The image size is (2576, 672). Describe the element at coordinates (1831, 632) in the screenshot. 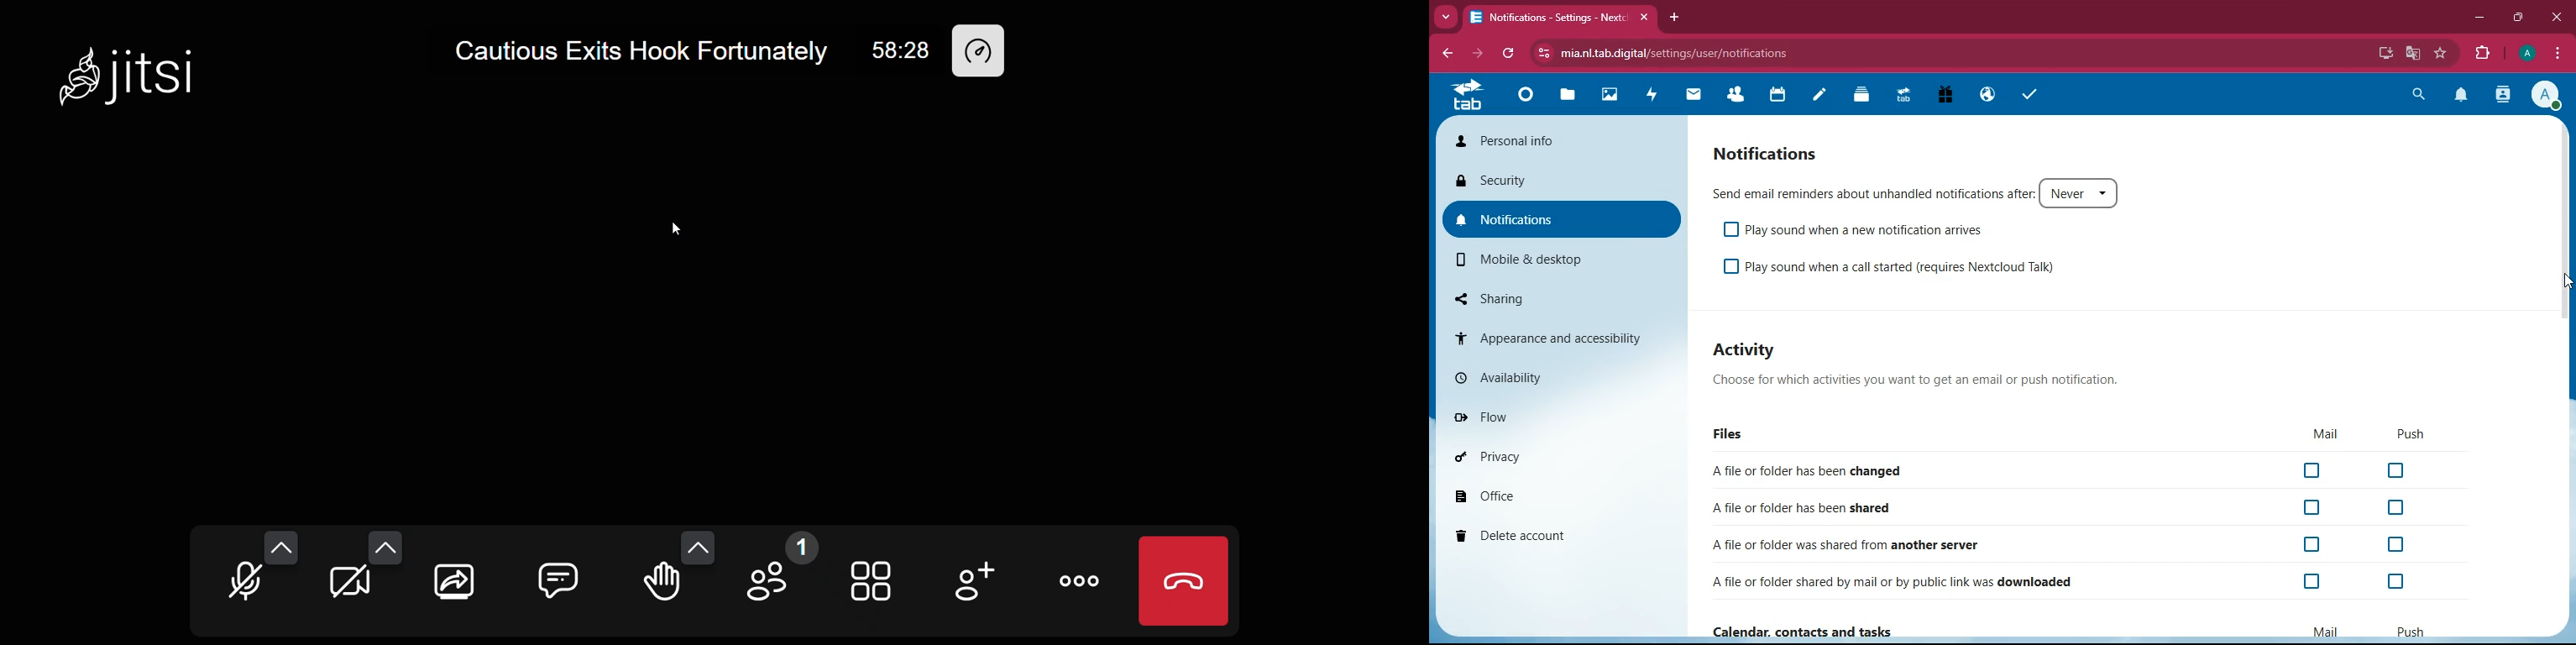

I see `Calendar. contacts and tasks` at that location.